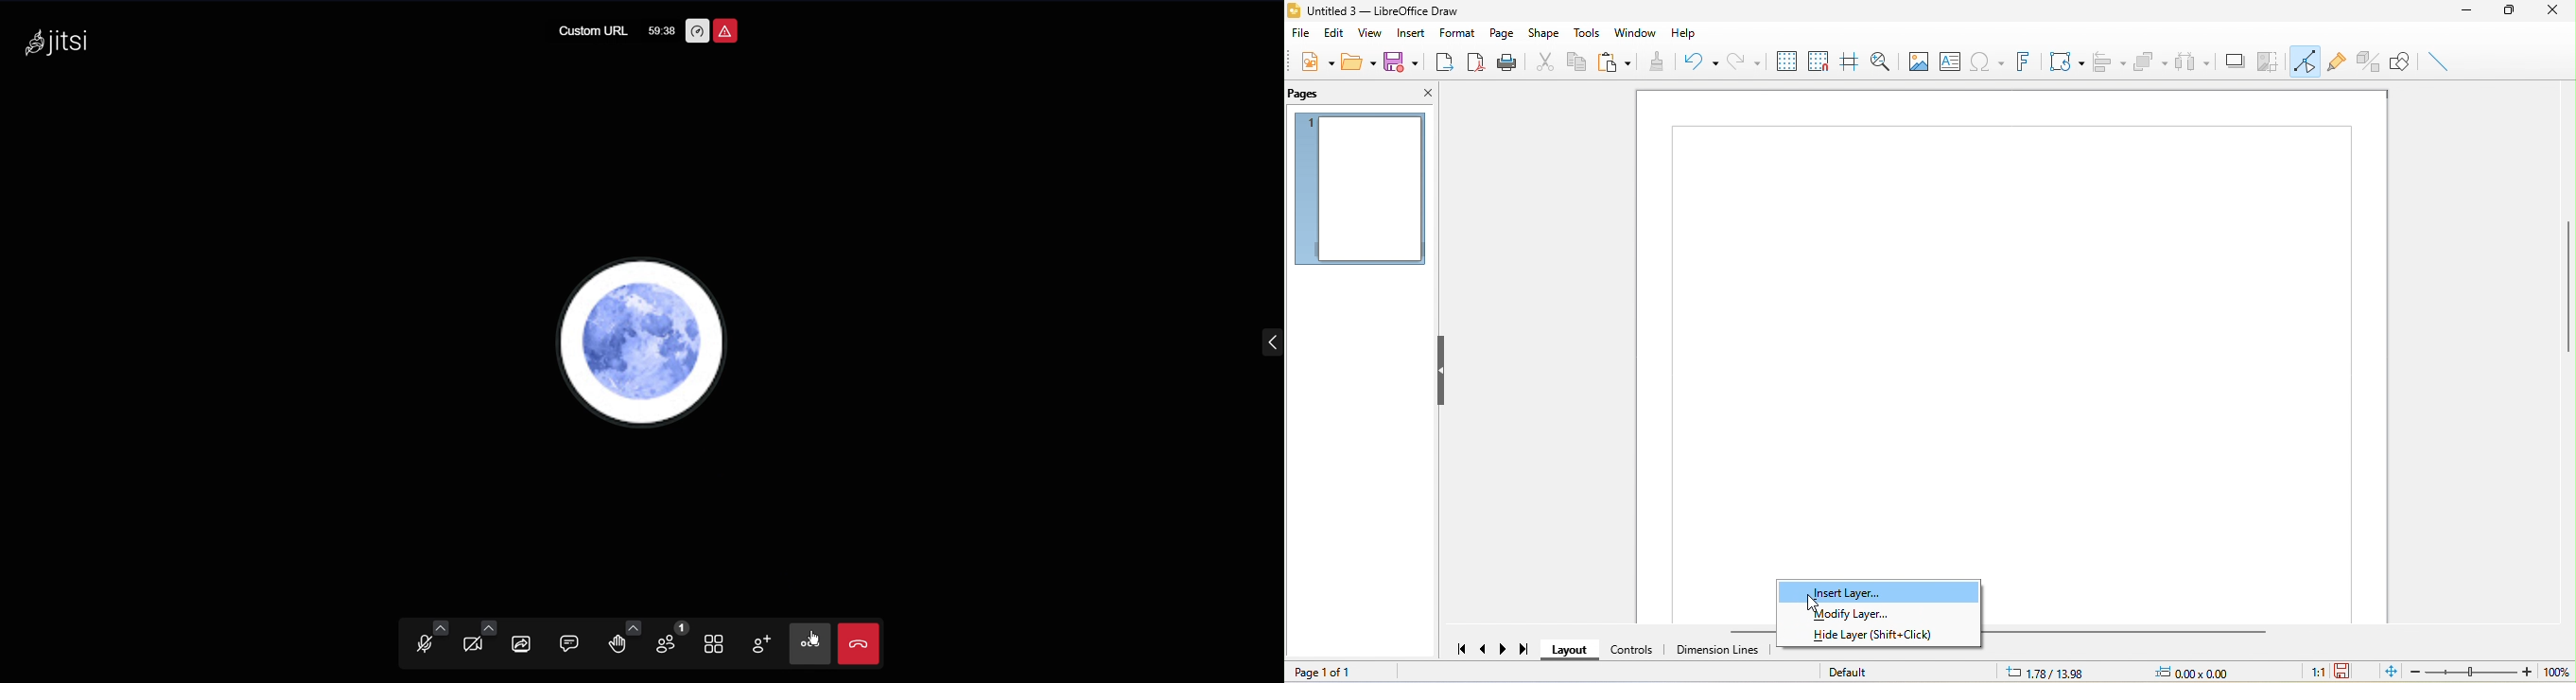  Describe the element at coordinates (624, 642) in the screenshot. I see `Raise Hand` at that location.